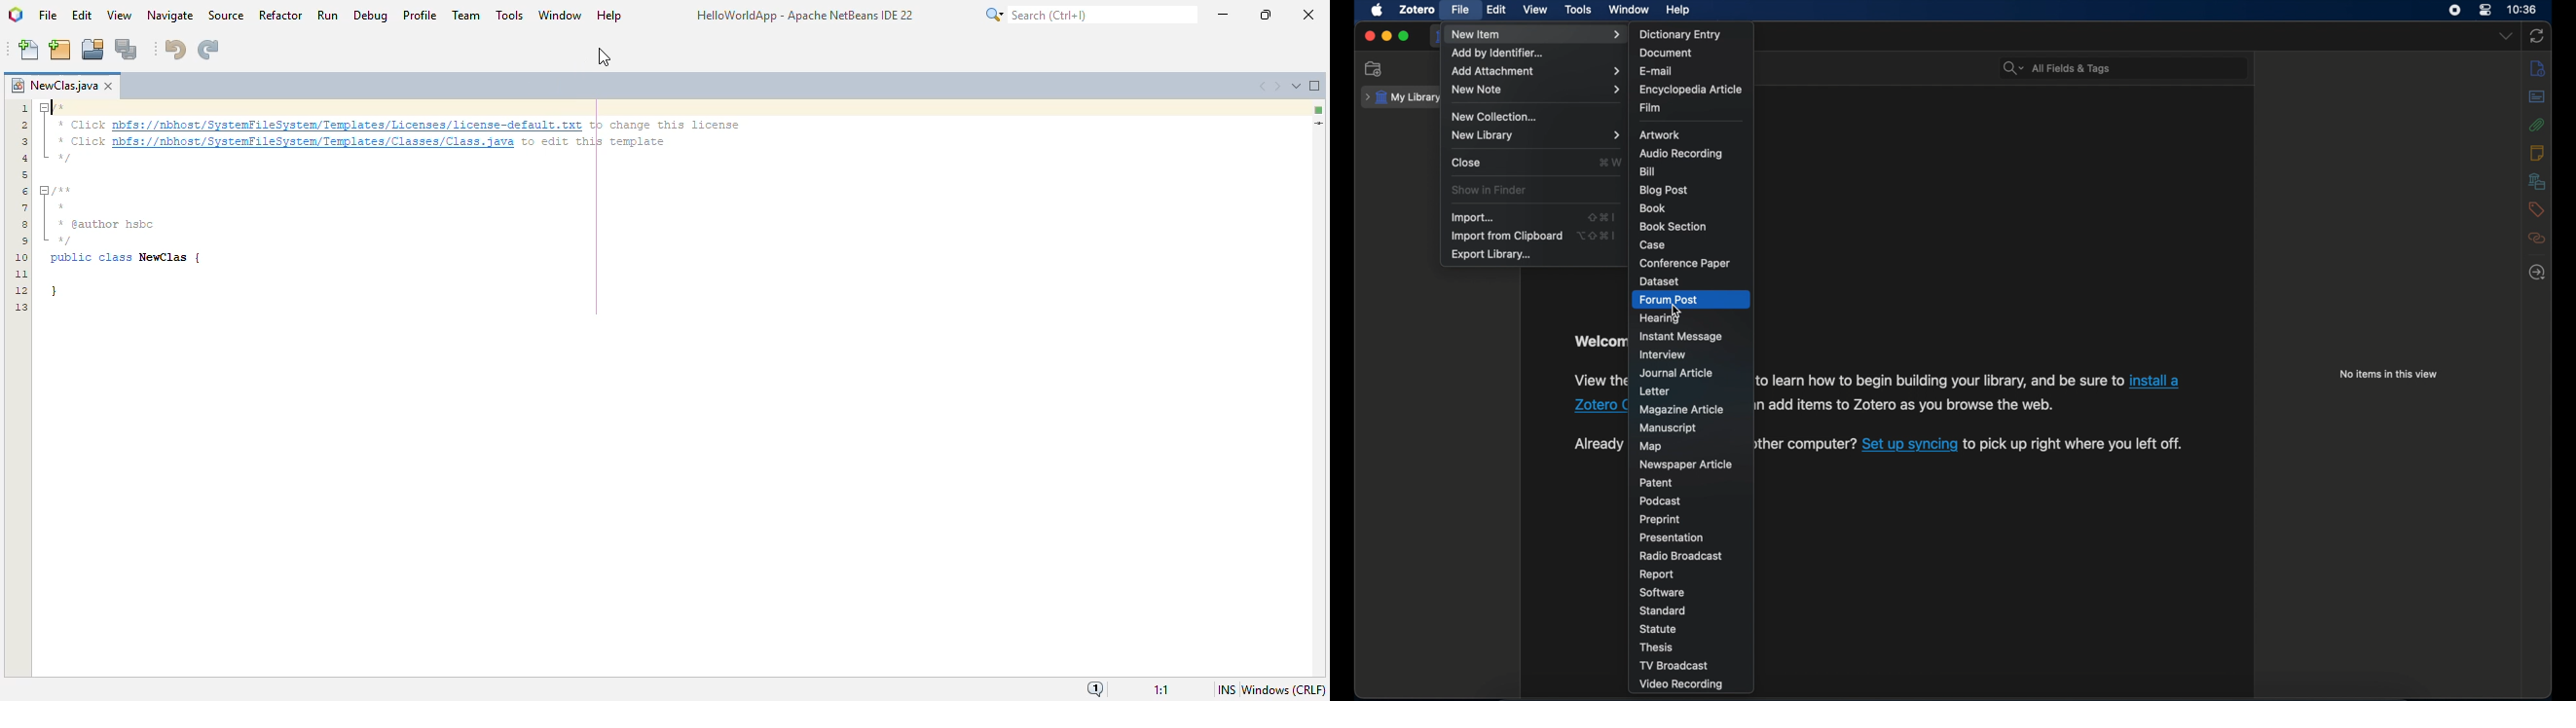 This screenshot has height=728, width=2576. Describe the element at coordinates (1466, 162) in the screenshot. I see `lose` at that location.